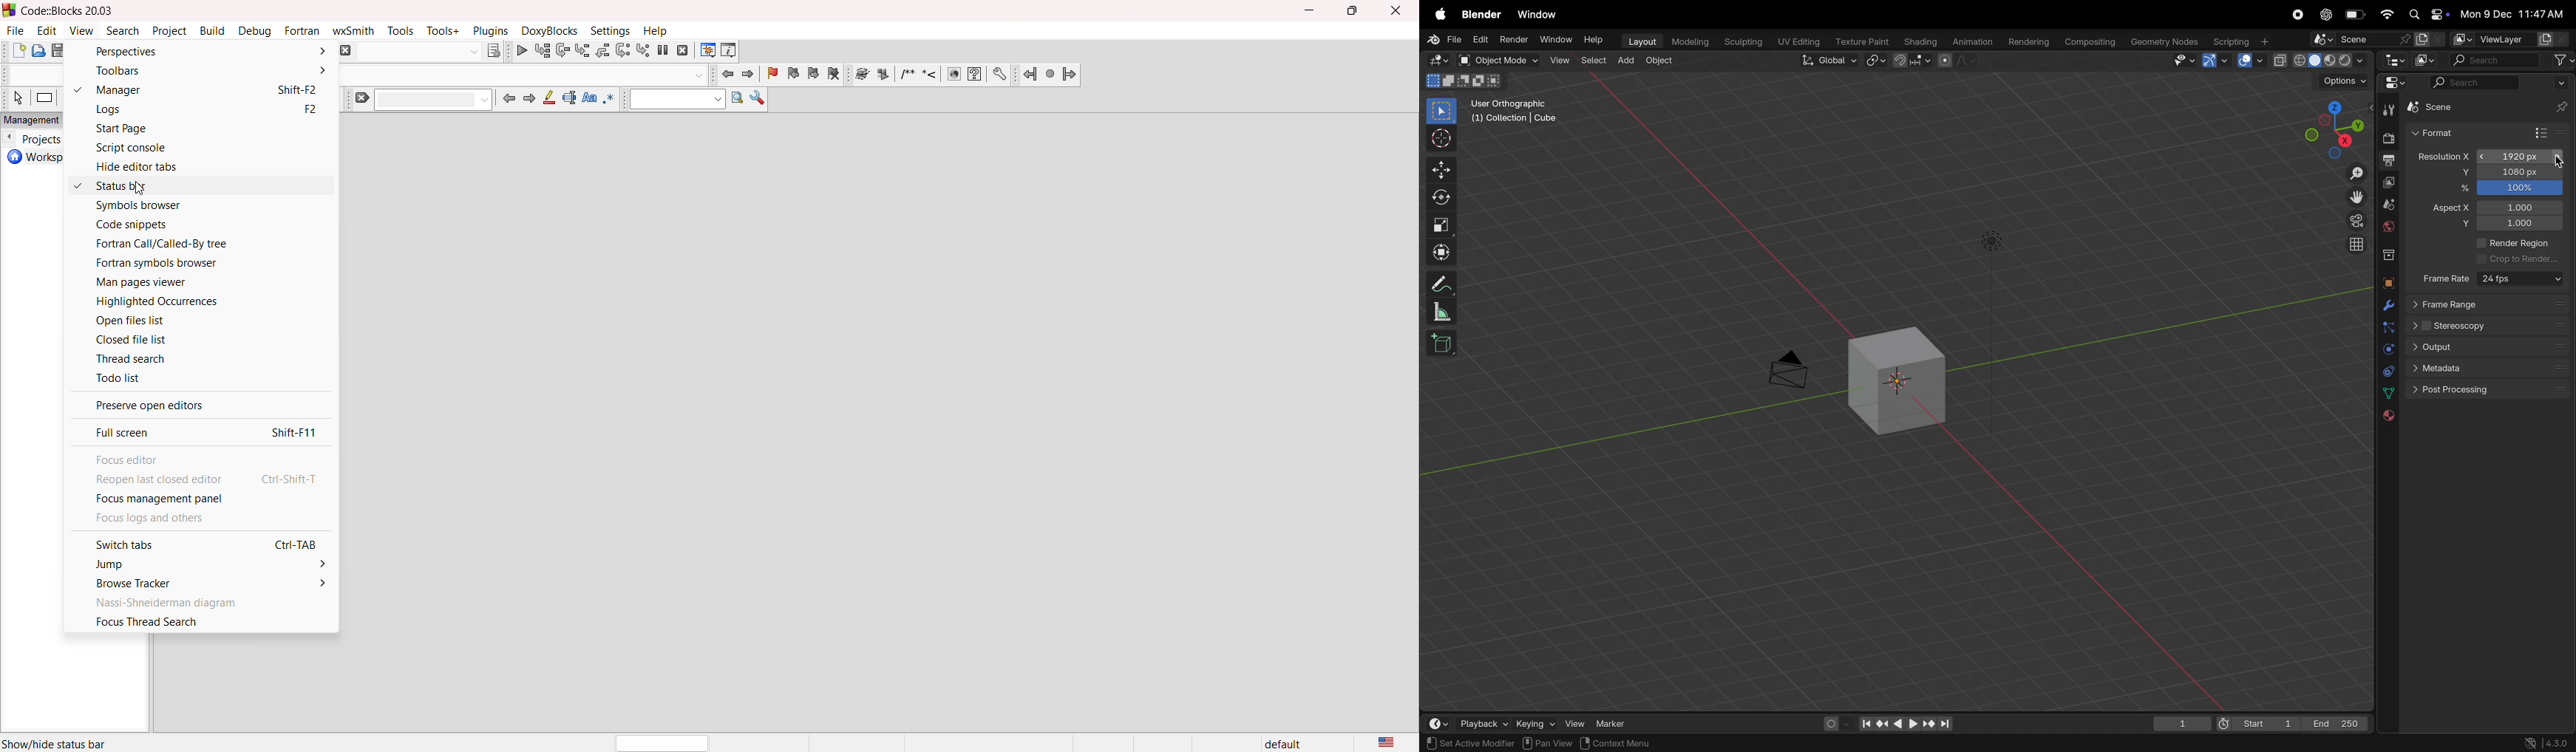 The height and width of the screenshot is (756, 2576). I want to click on add new, so click(16, 51).